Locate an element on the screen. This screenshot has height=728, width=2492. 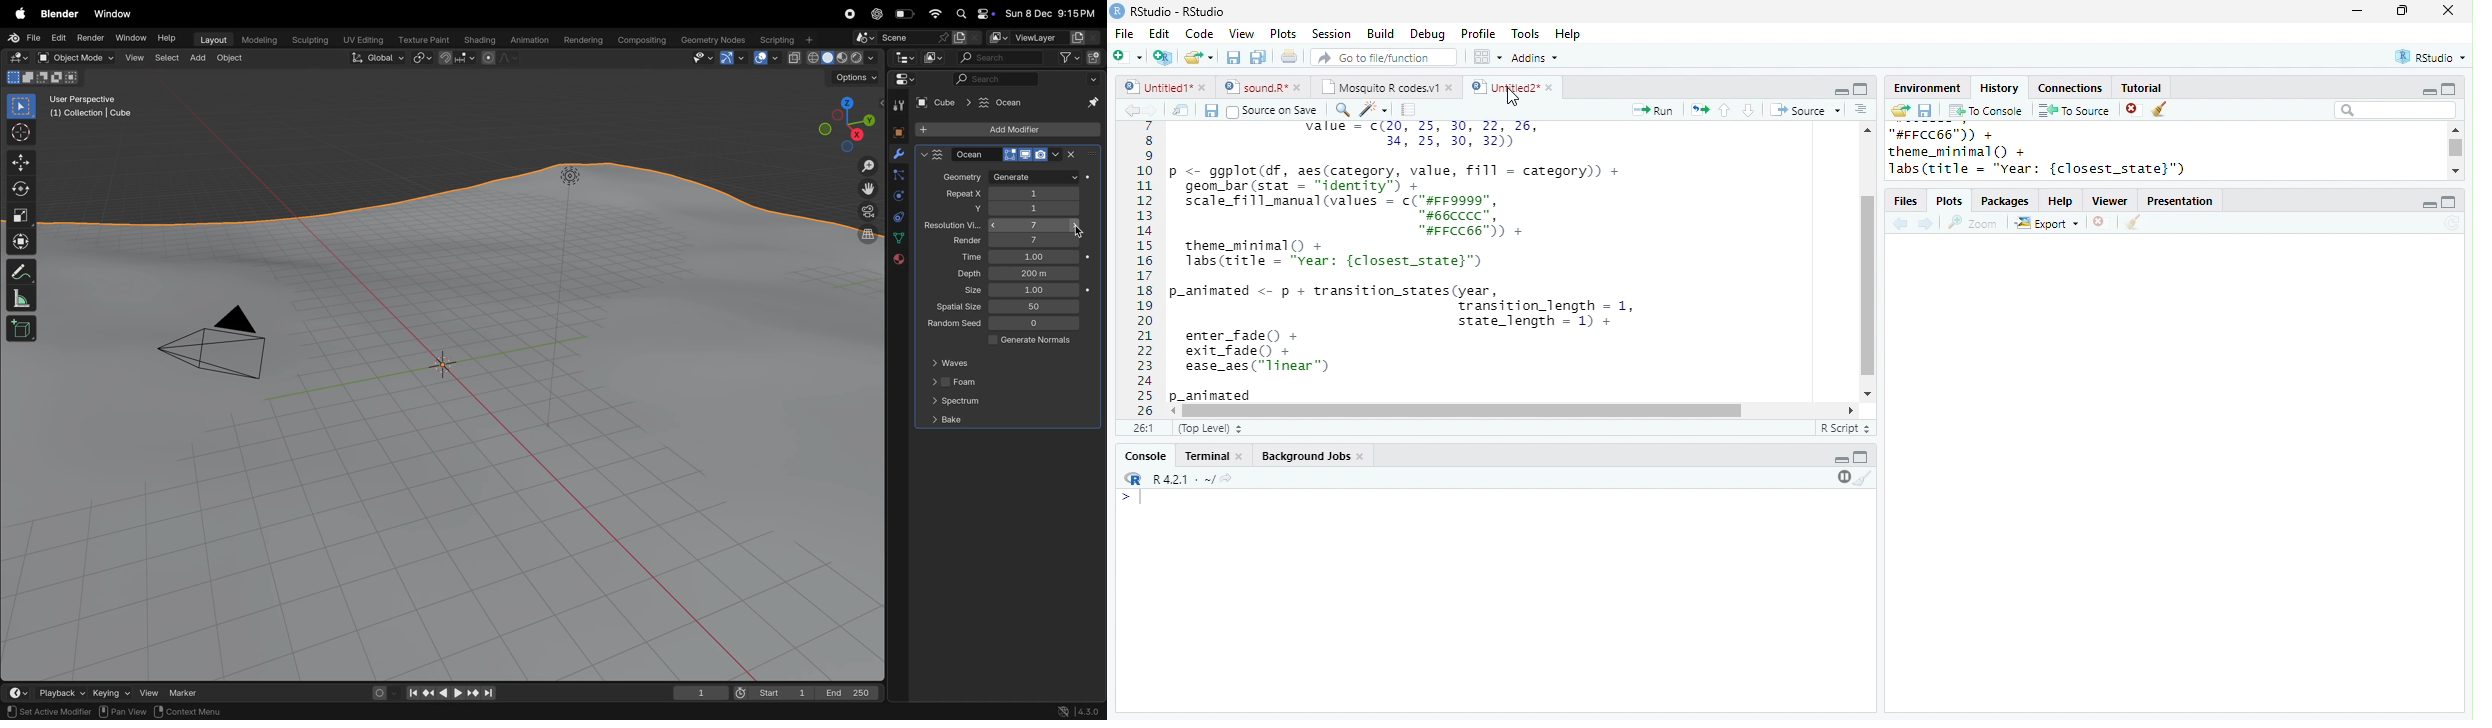
resize is located at coordinates (2402, 11).